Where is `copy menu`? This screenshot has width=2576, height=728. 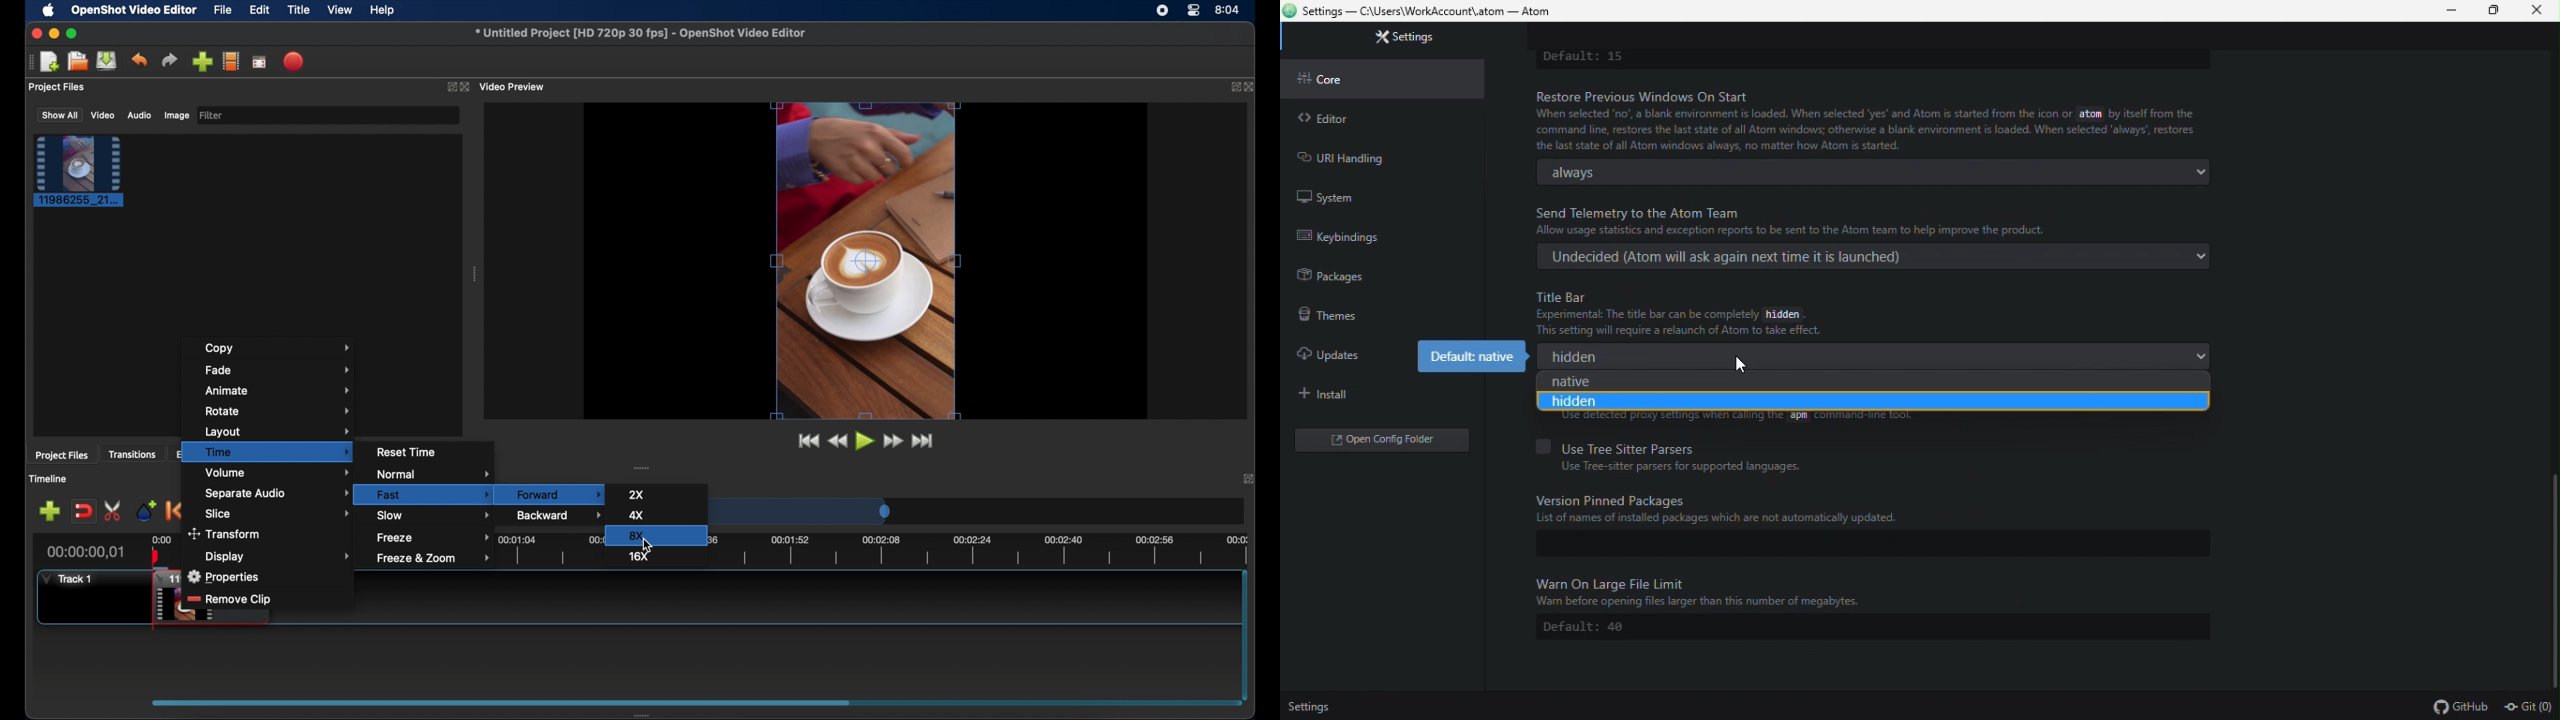 copy menu is located at coordinates (278, 349).